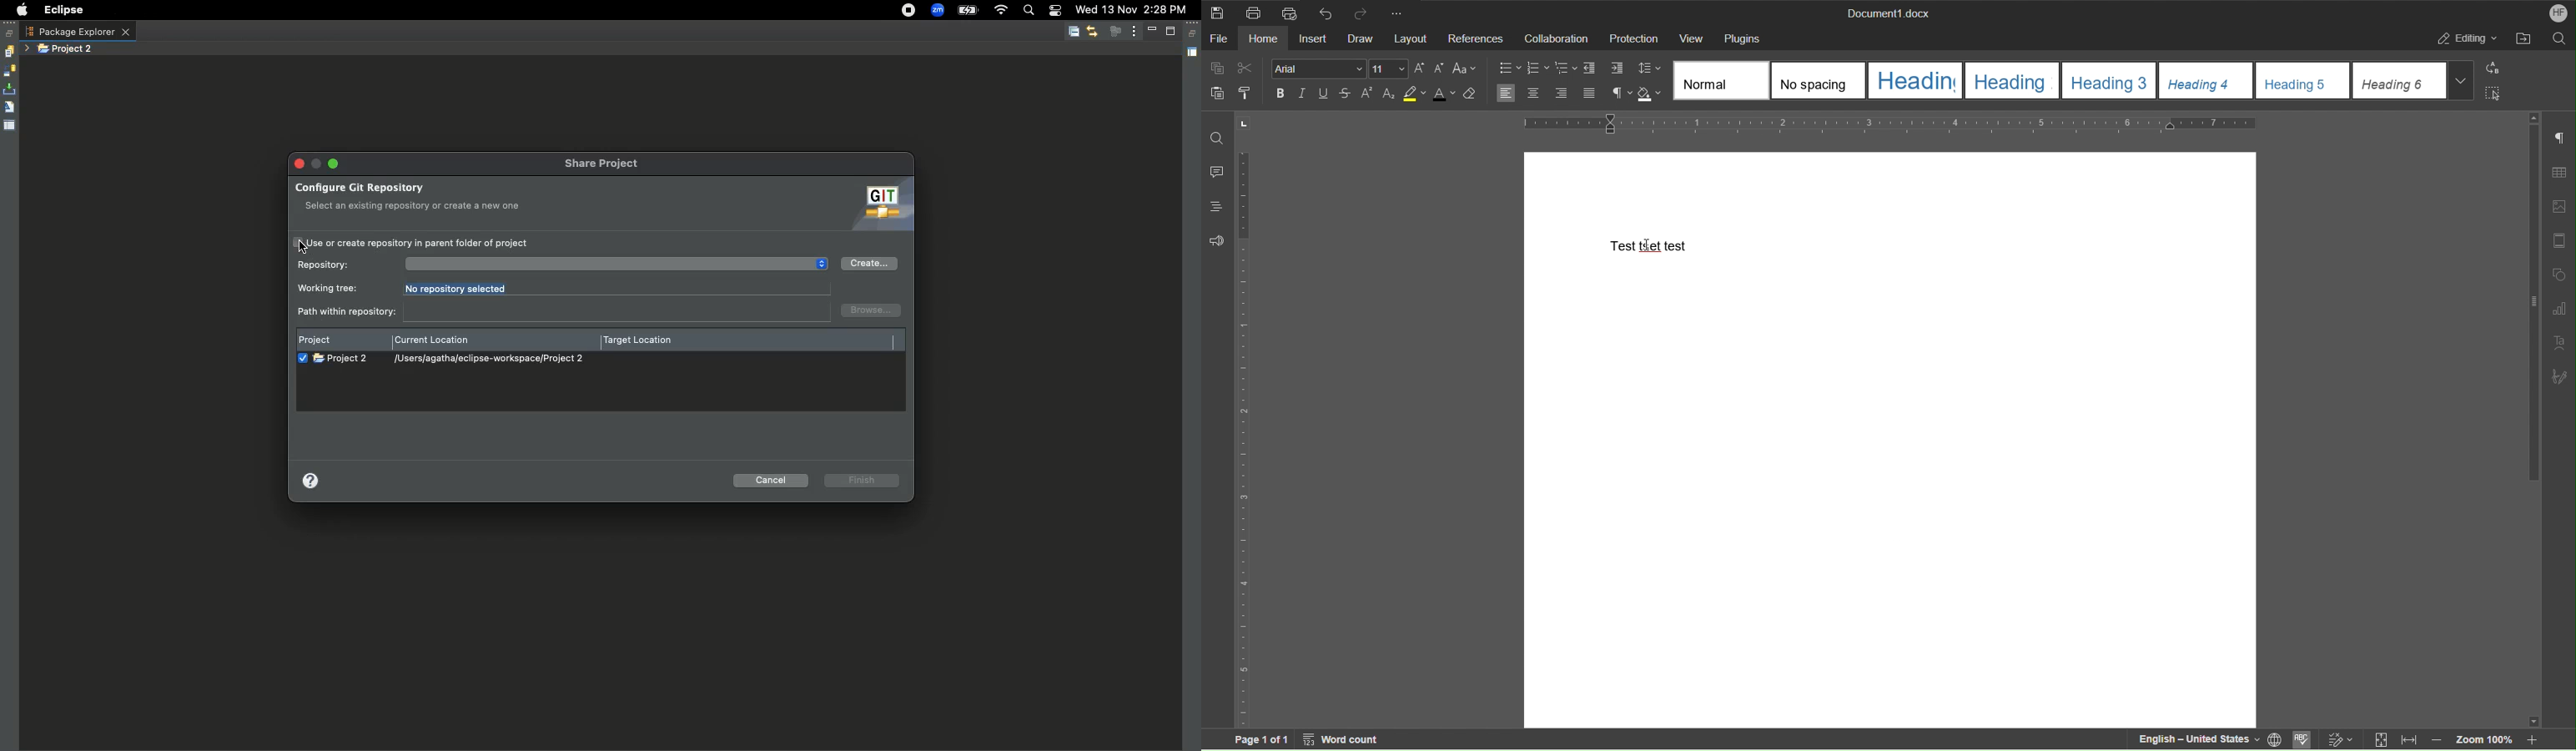  What do you see at coordinates (1217, 138) in the screenshot?
I see `Find` at bounding box center [1217, 138].